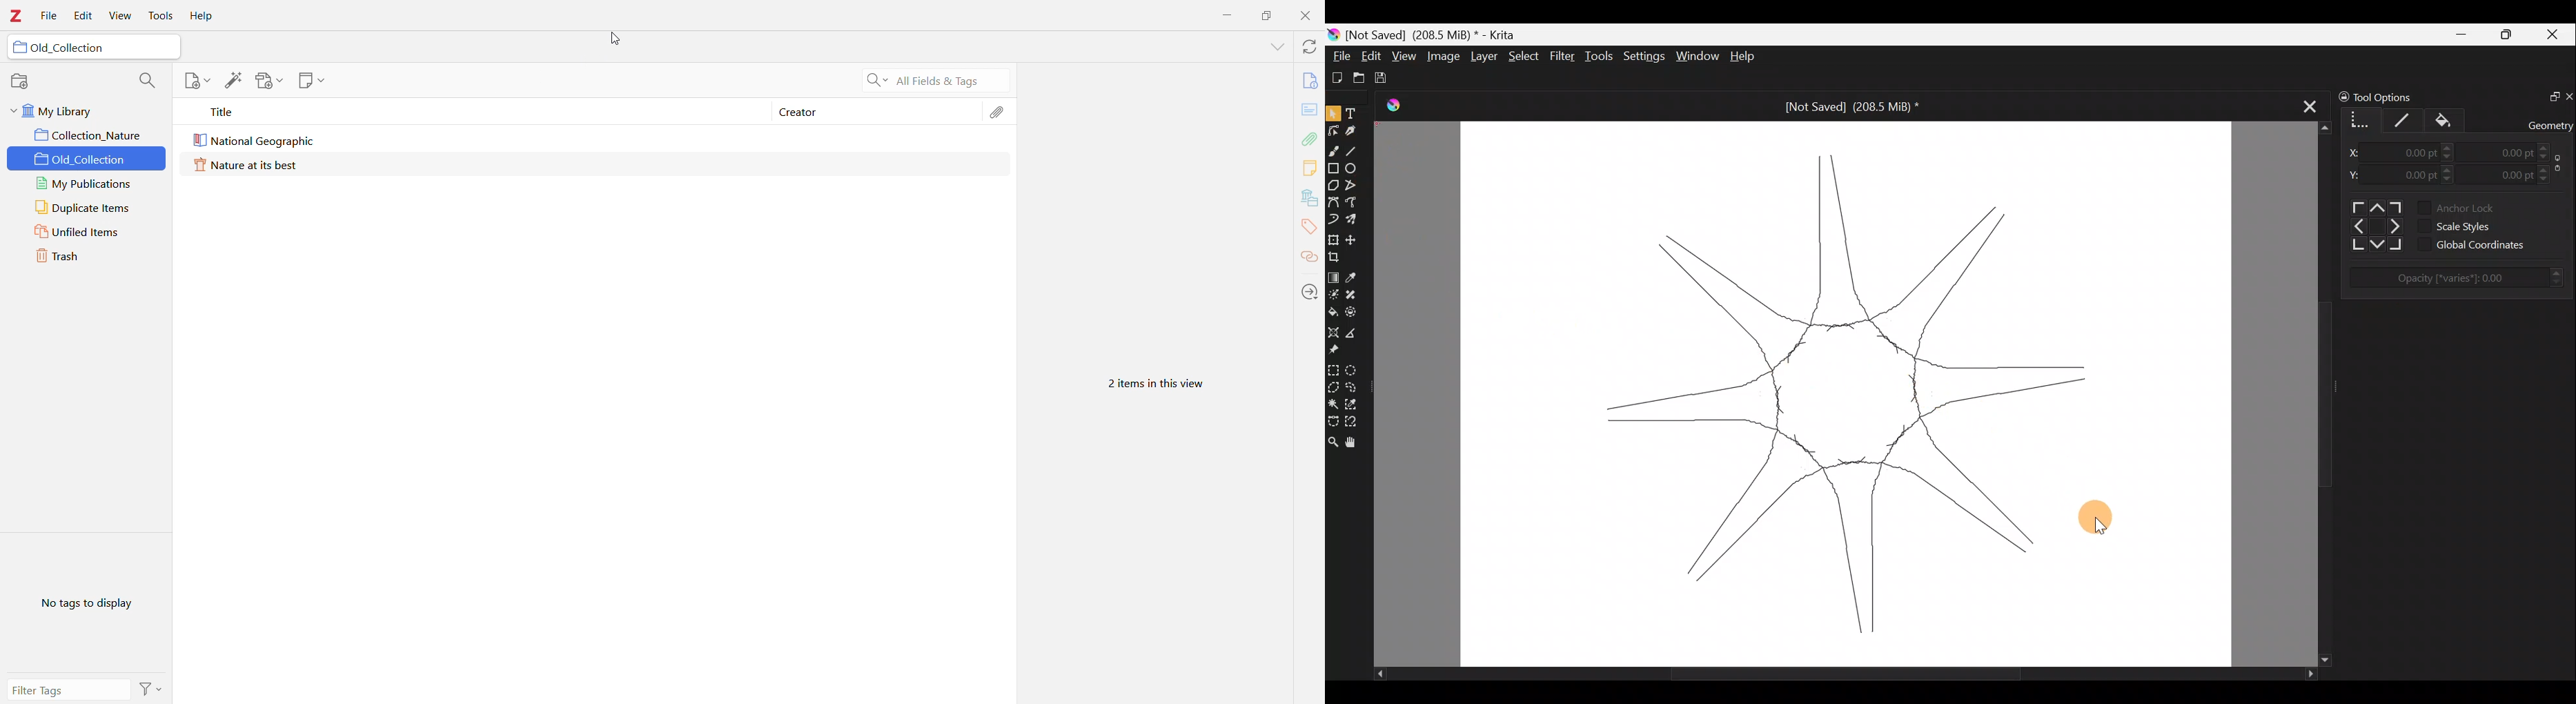 This screenshot has height=728, width=2576. Describe the element at coordinates (232, 81) in the screenshot. I see `Add Item(s) by Identifier` at that location.